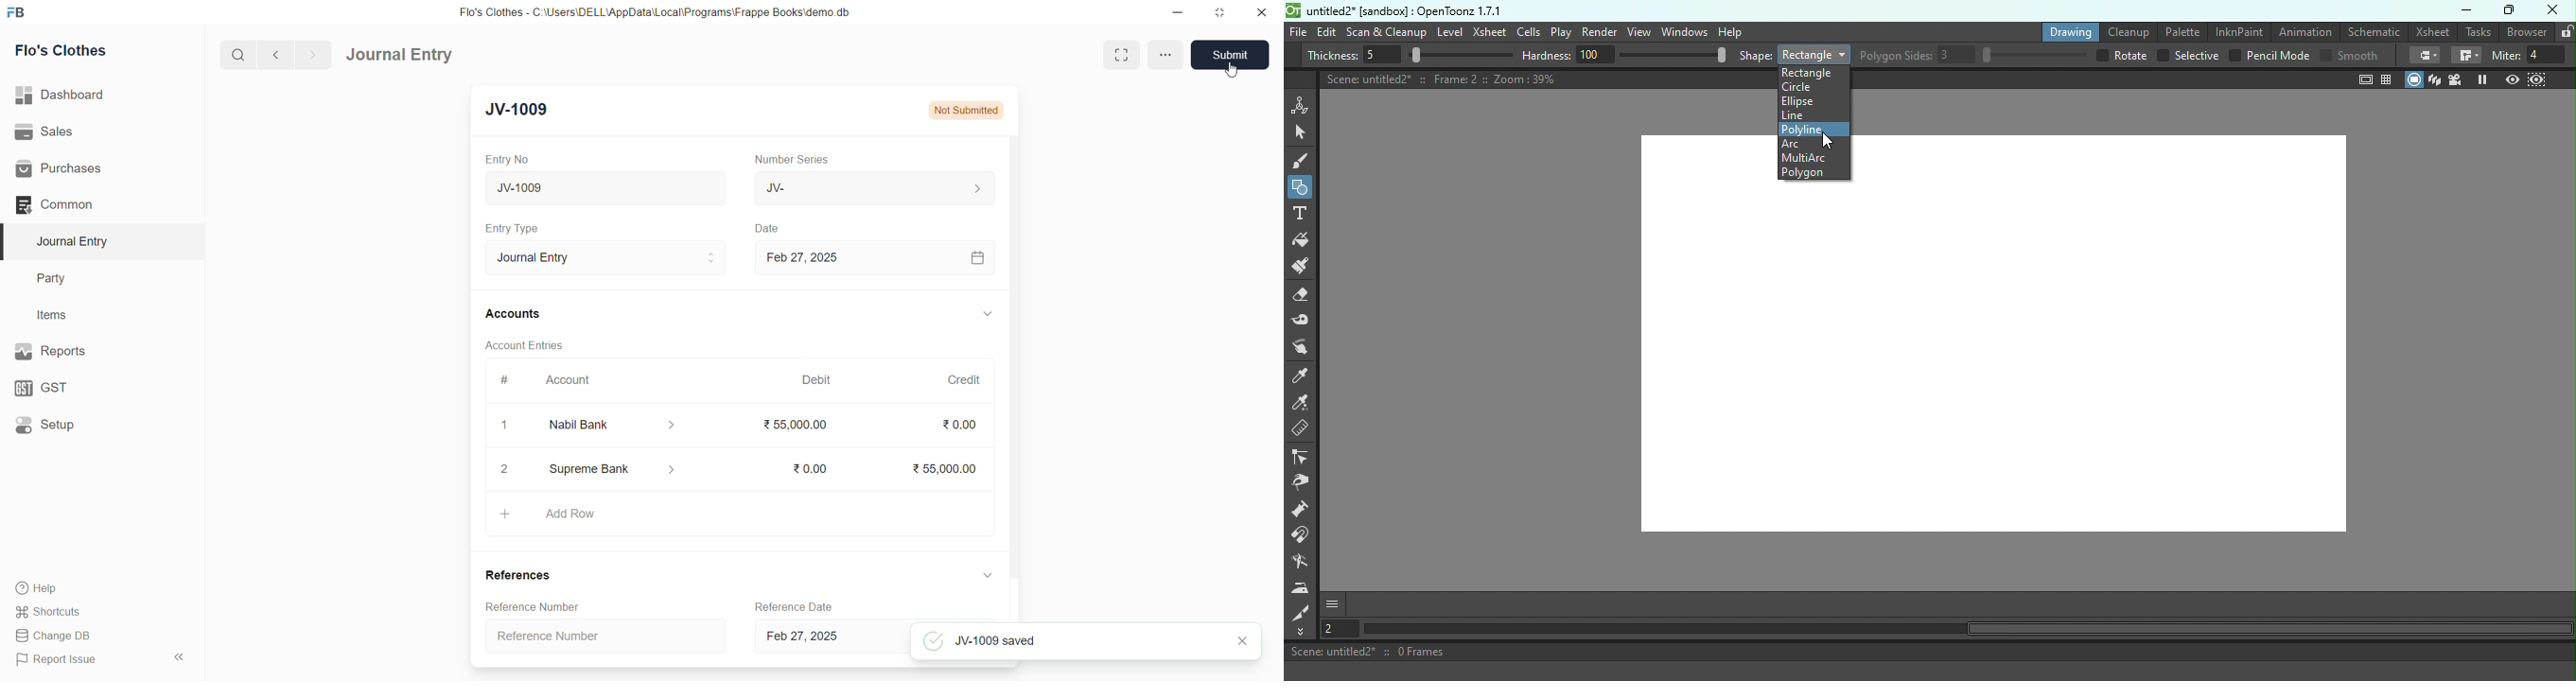  What do you see at coordinates (606, 188) in the screenshot?
I see `JV-1009` at bounding box center [606, 188].